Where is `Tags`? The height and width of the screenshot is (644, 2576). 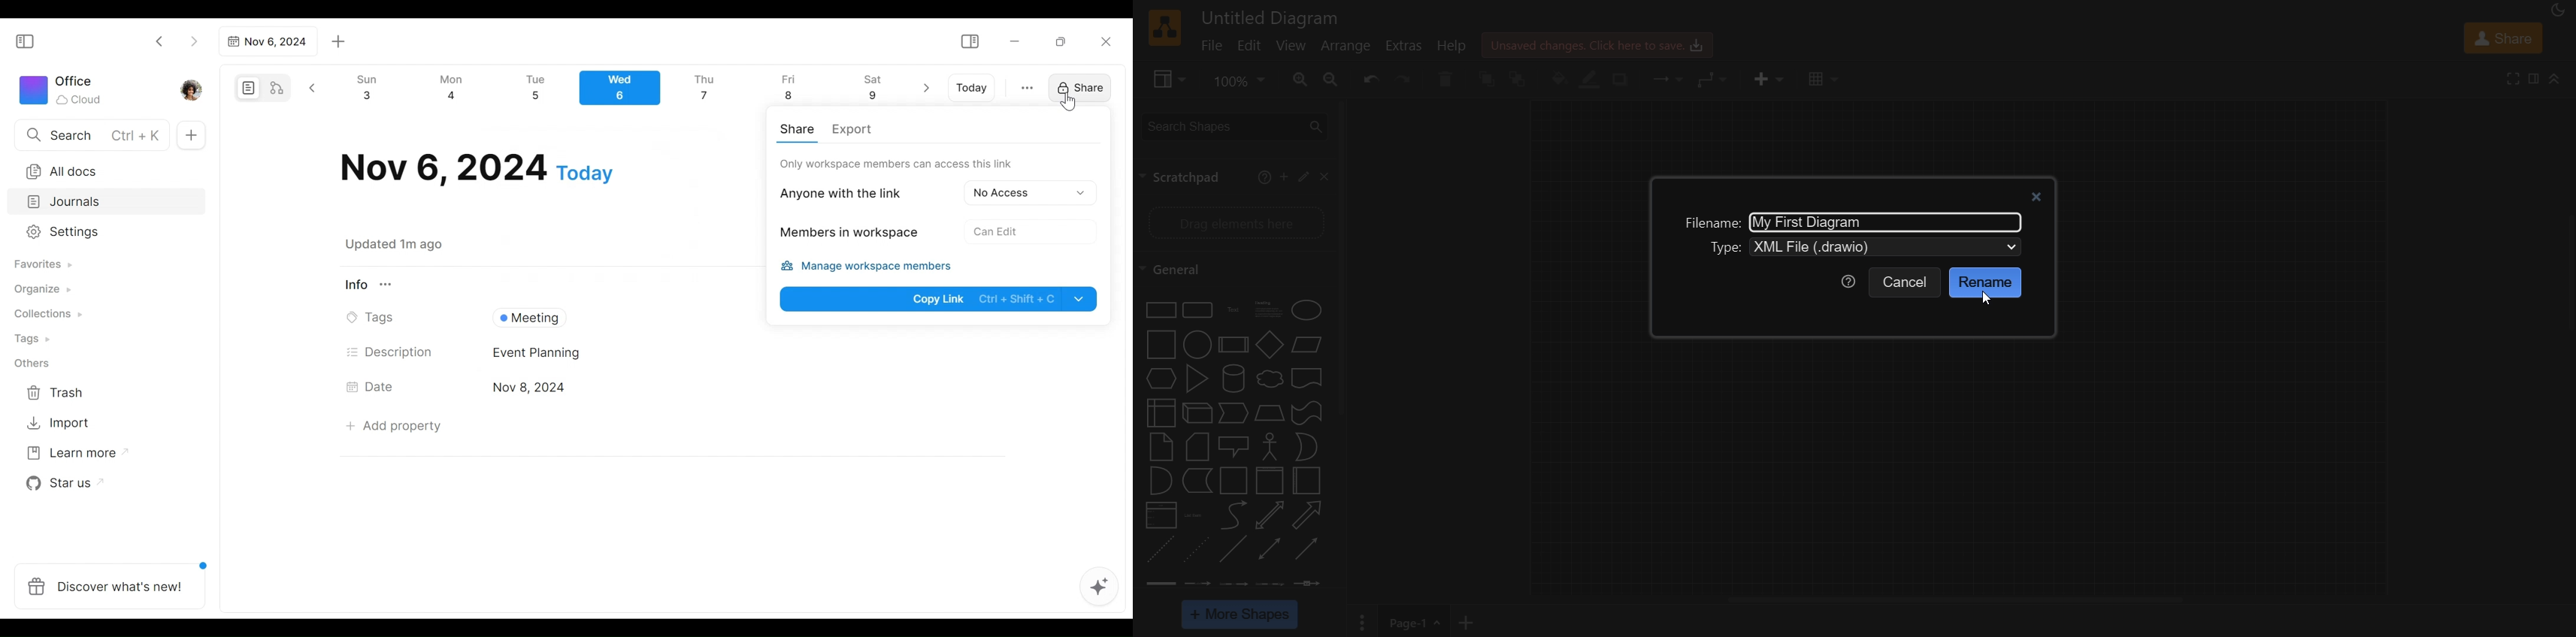
Tags is located at coordinates (374, 318).